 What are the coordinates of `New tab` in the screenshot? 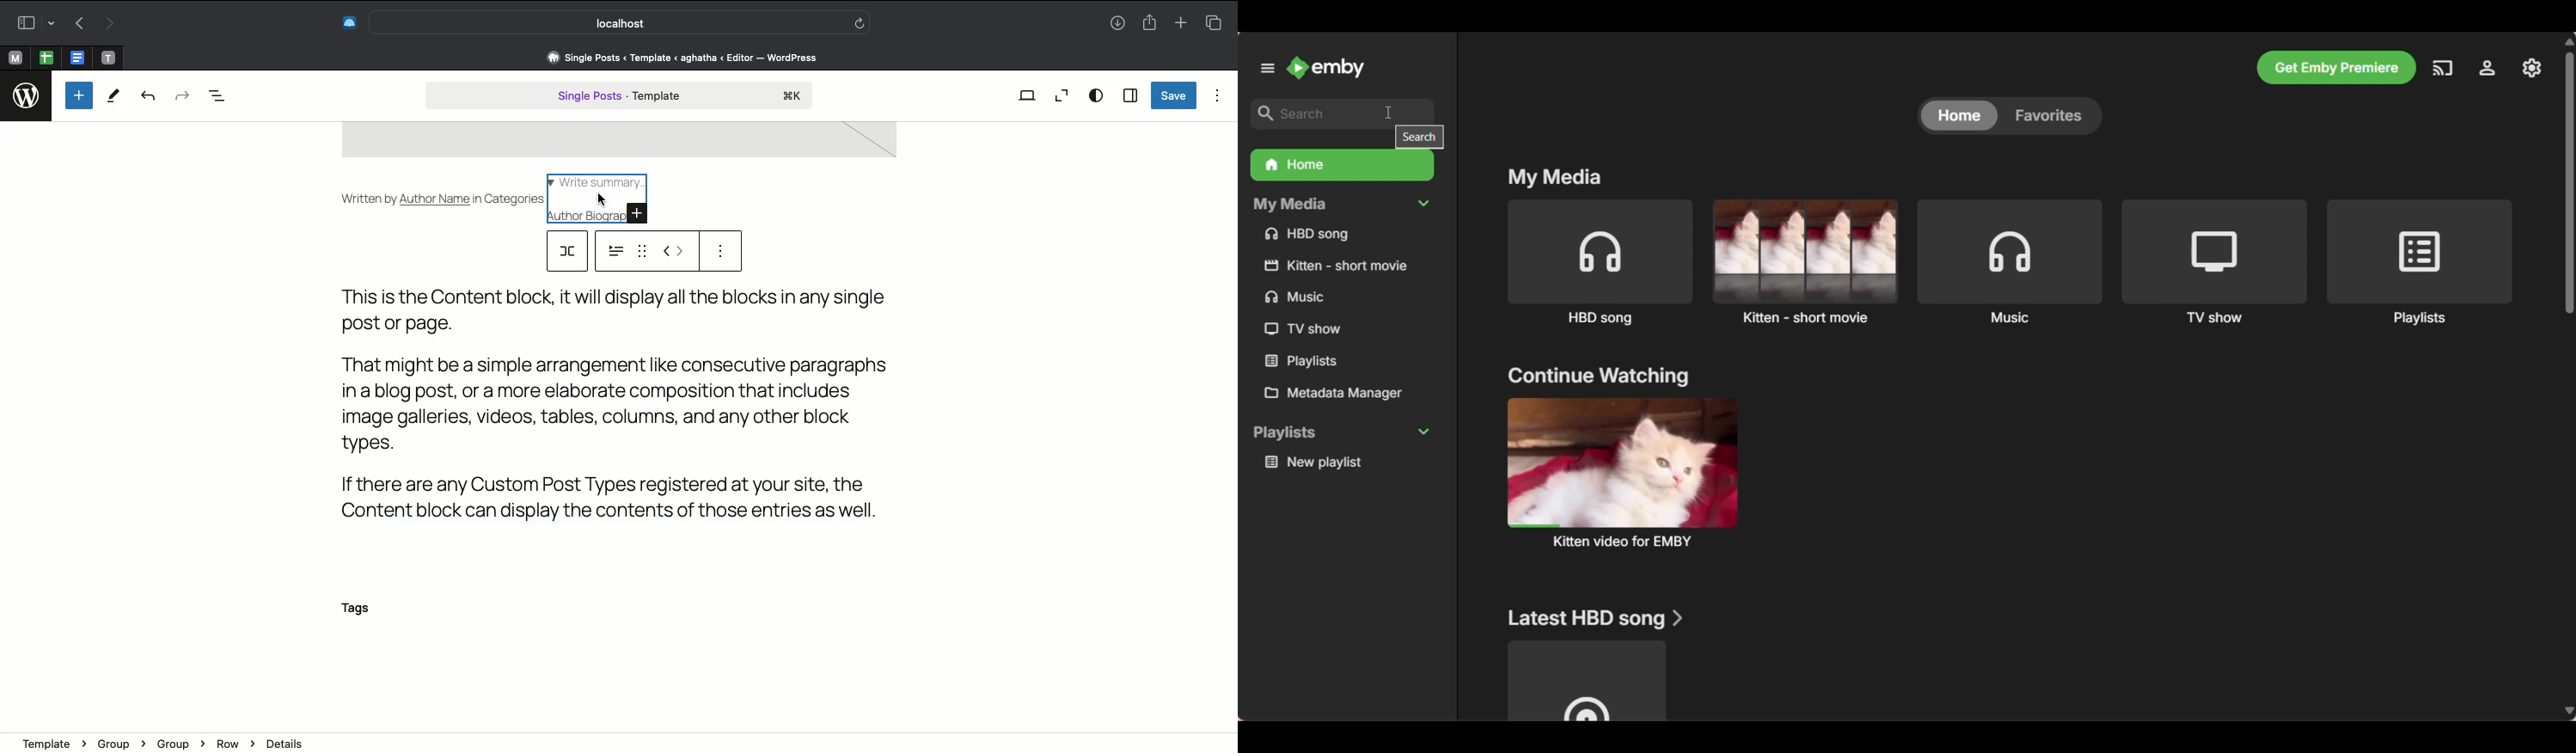 It's located at (1181, 24).